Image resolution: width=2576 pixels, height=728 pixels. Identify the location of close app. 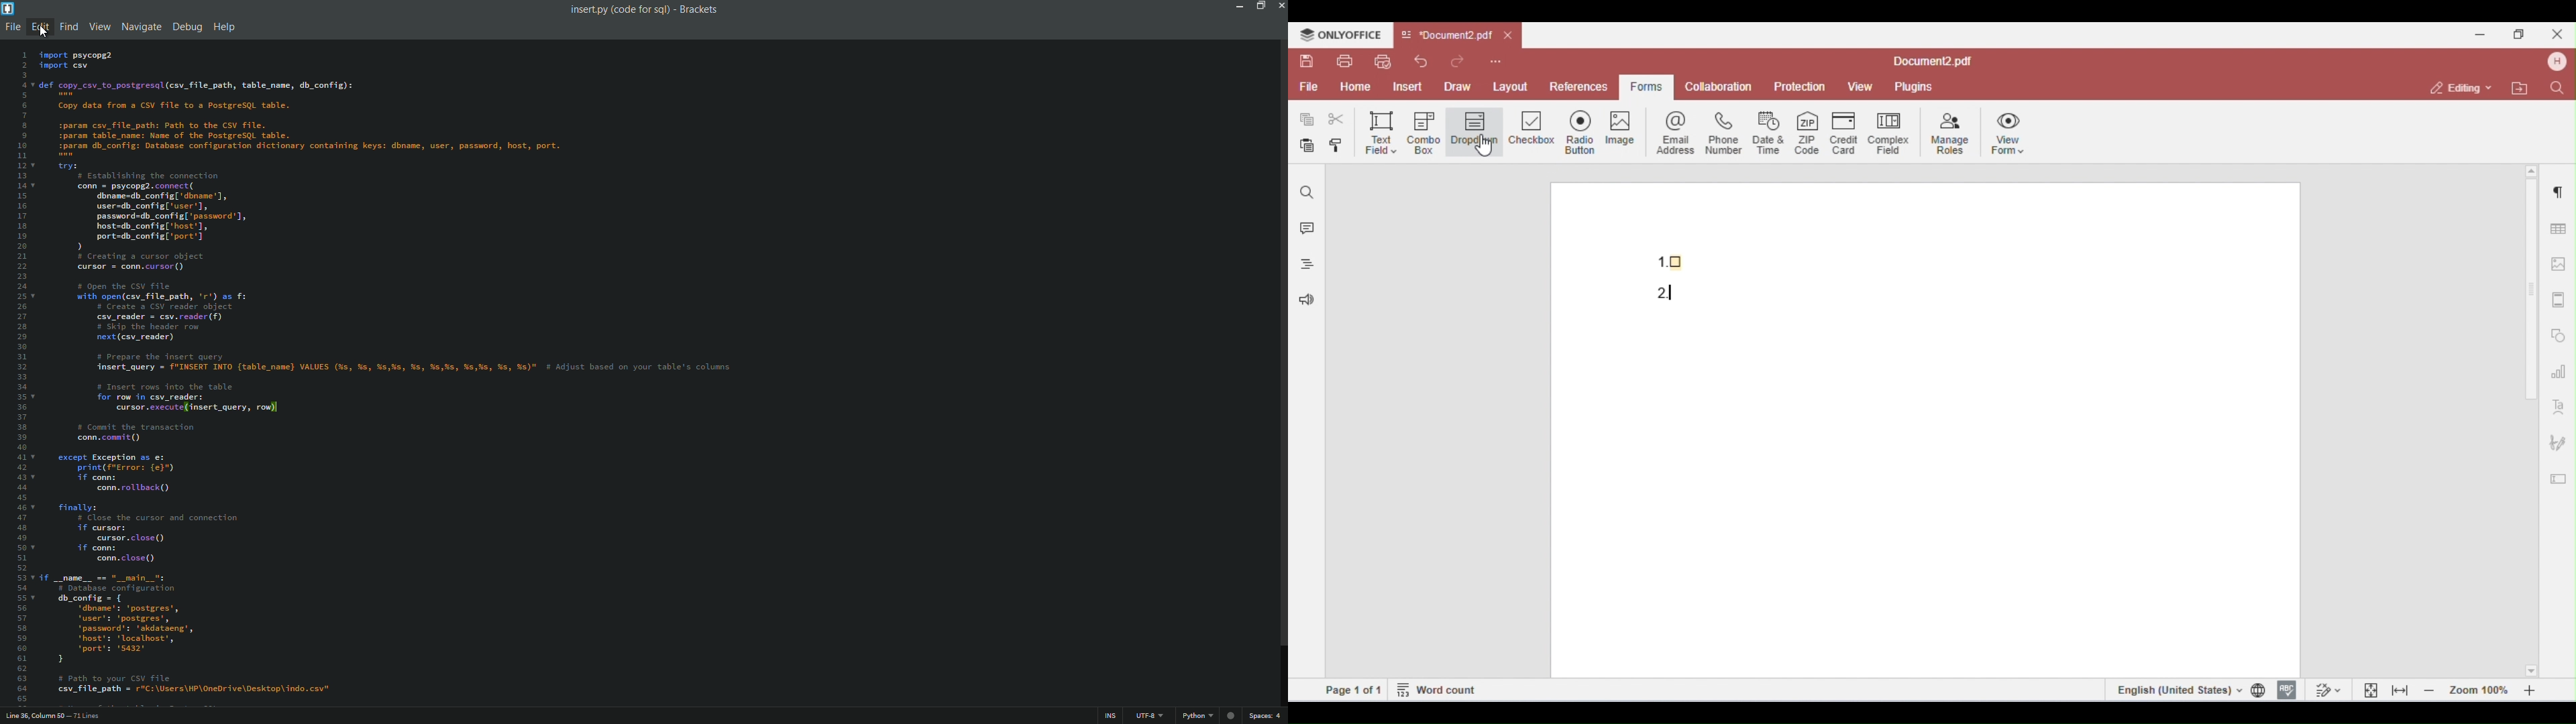
(1280, 5).